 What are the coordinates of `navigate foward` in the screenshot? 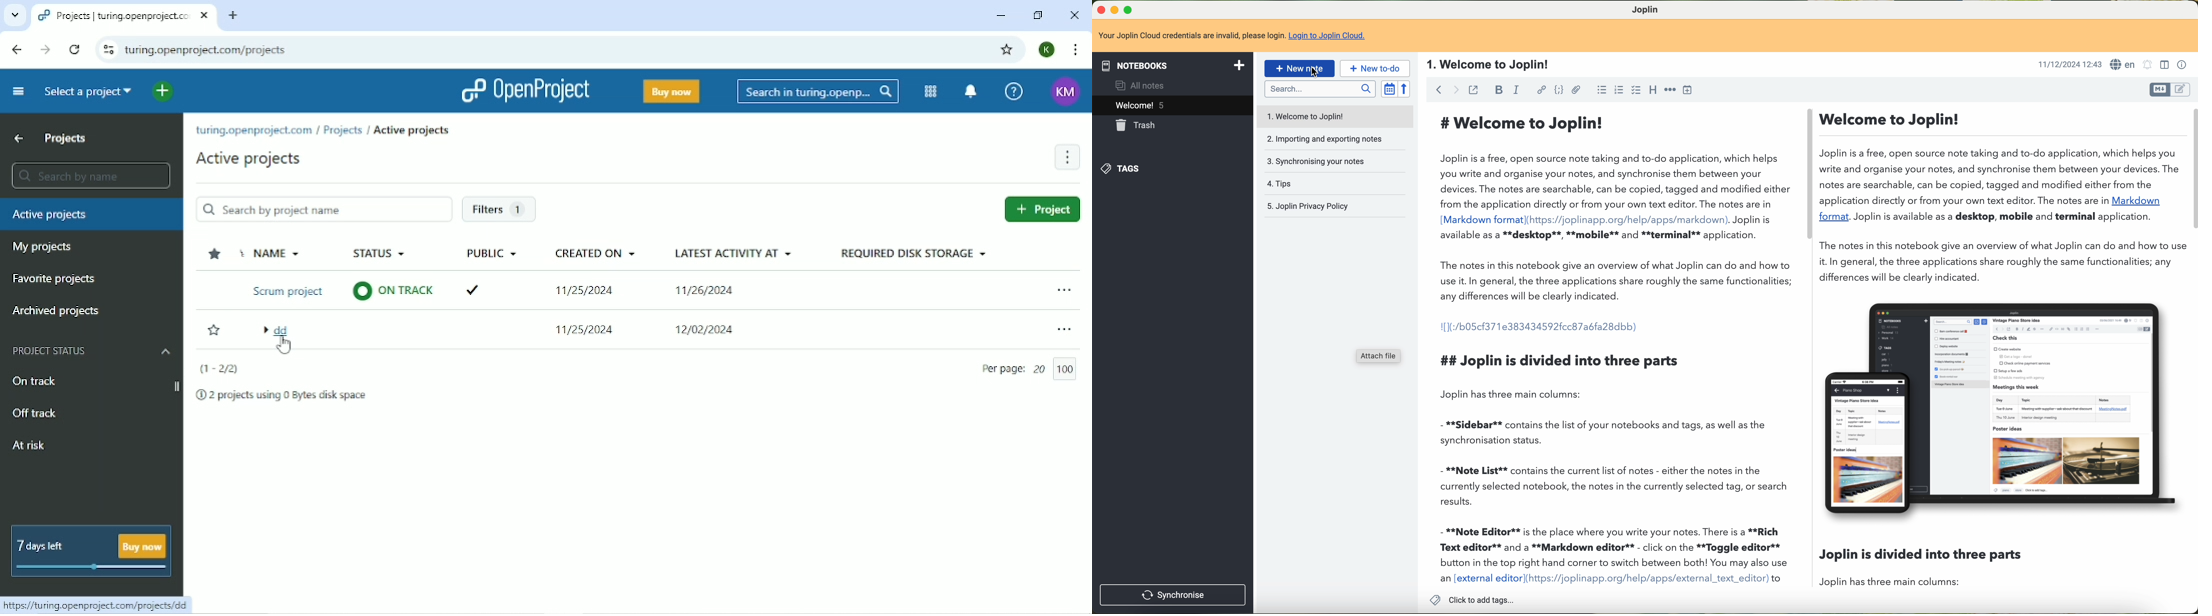 It's located at (1457, 90).